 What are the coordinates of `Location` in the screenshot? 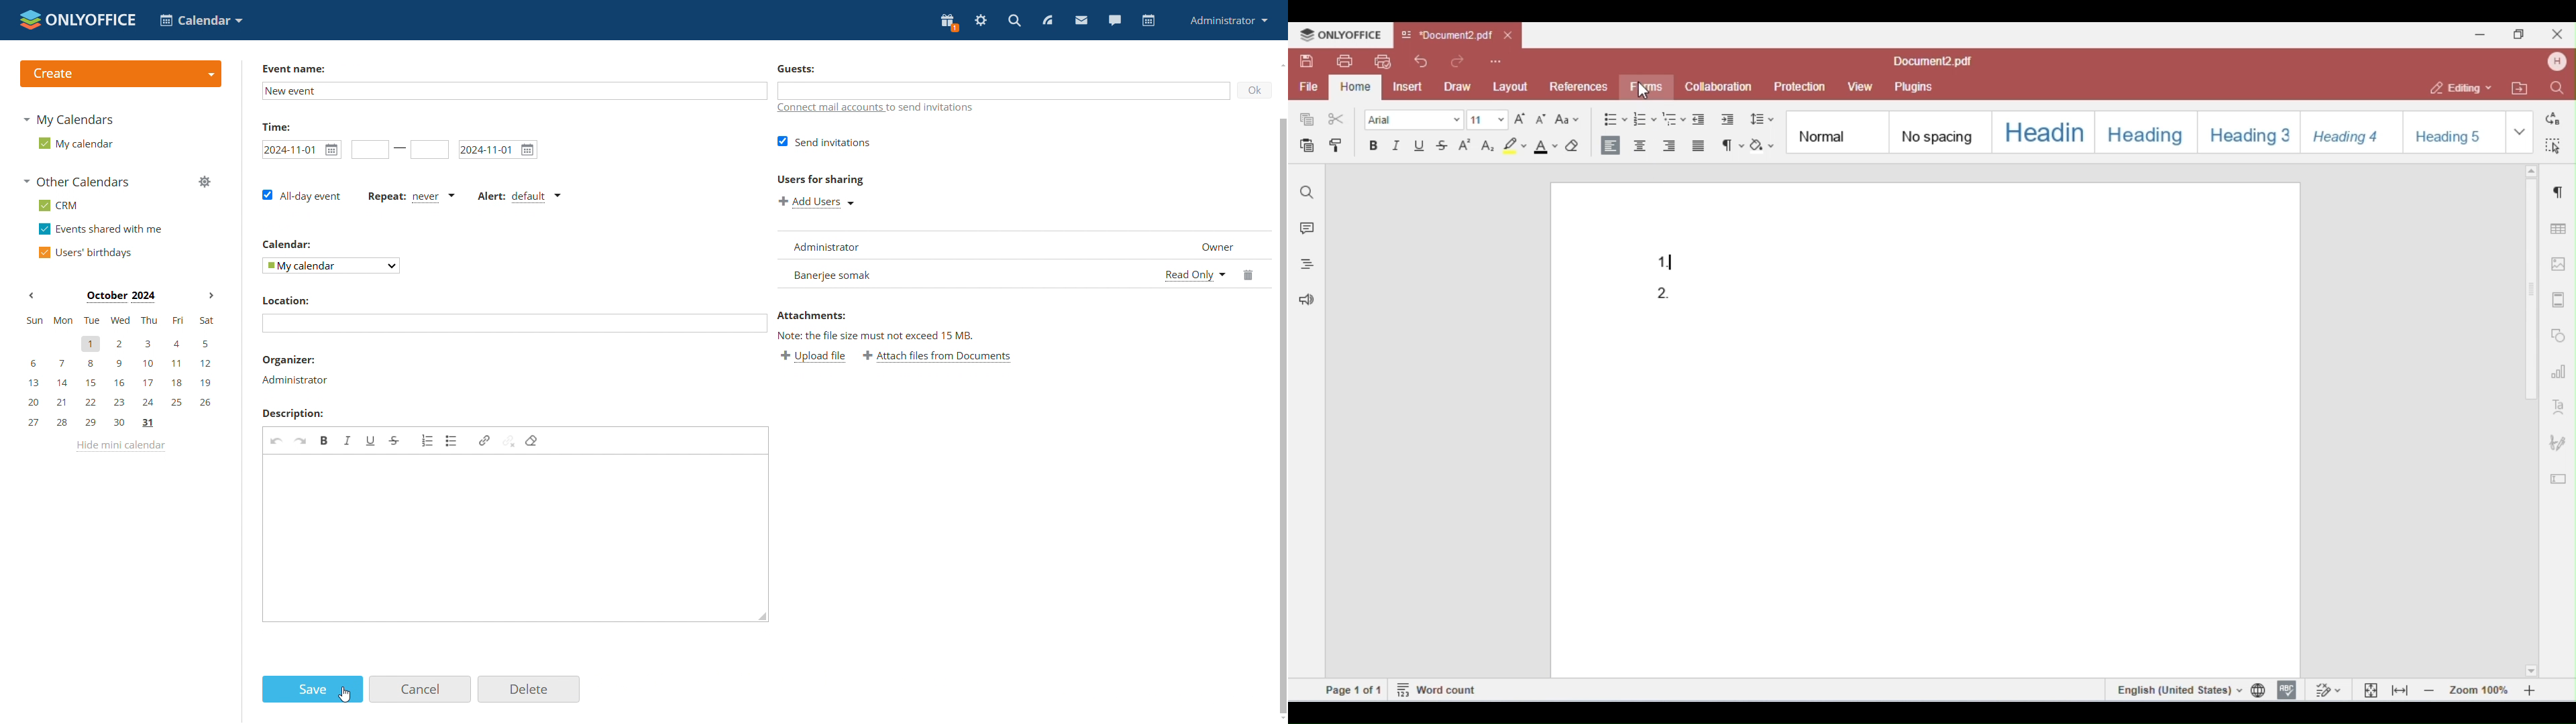 It's located at (286, 301).